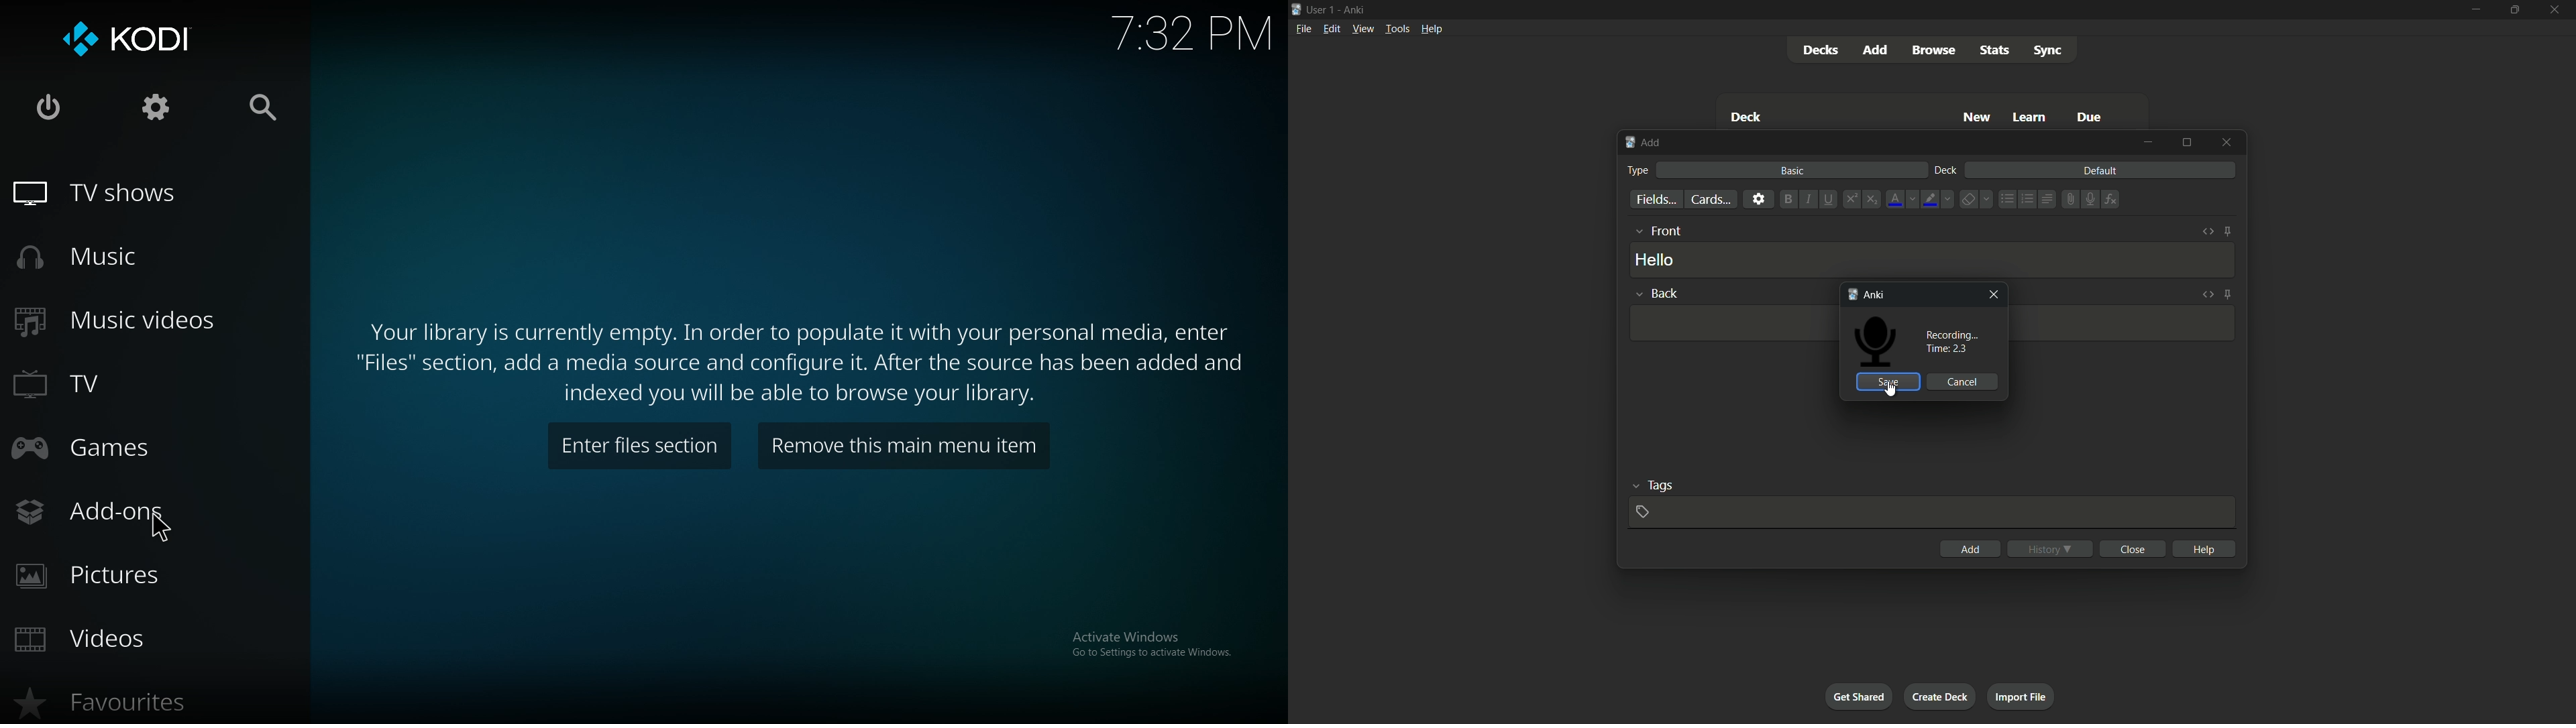 The image size is (2576, 728). I want to click on close, so click(2135, 548).